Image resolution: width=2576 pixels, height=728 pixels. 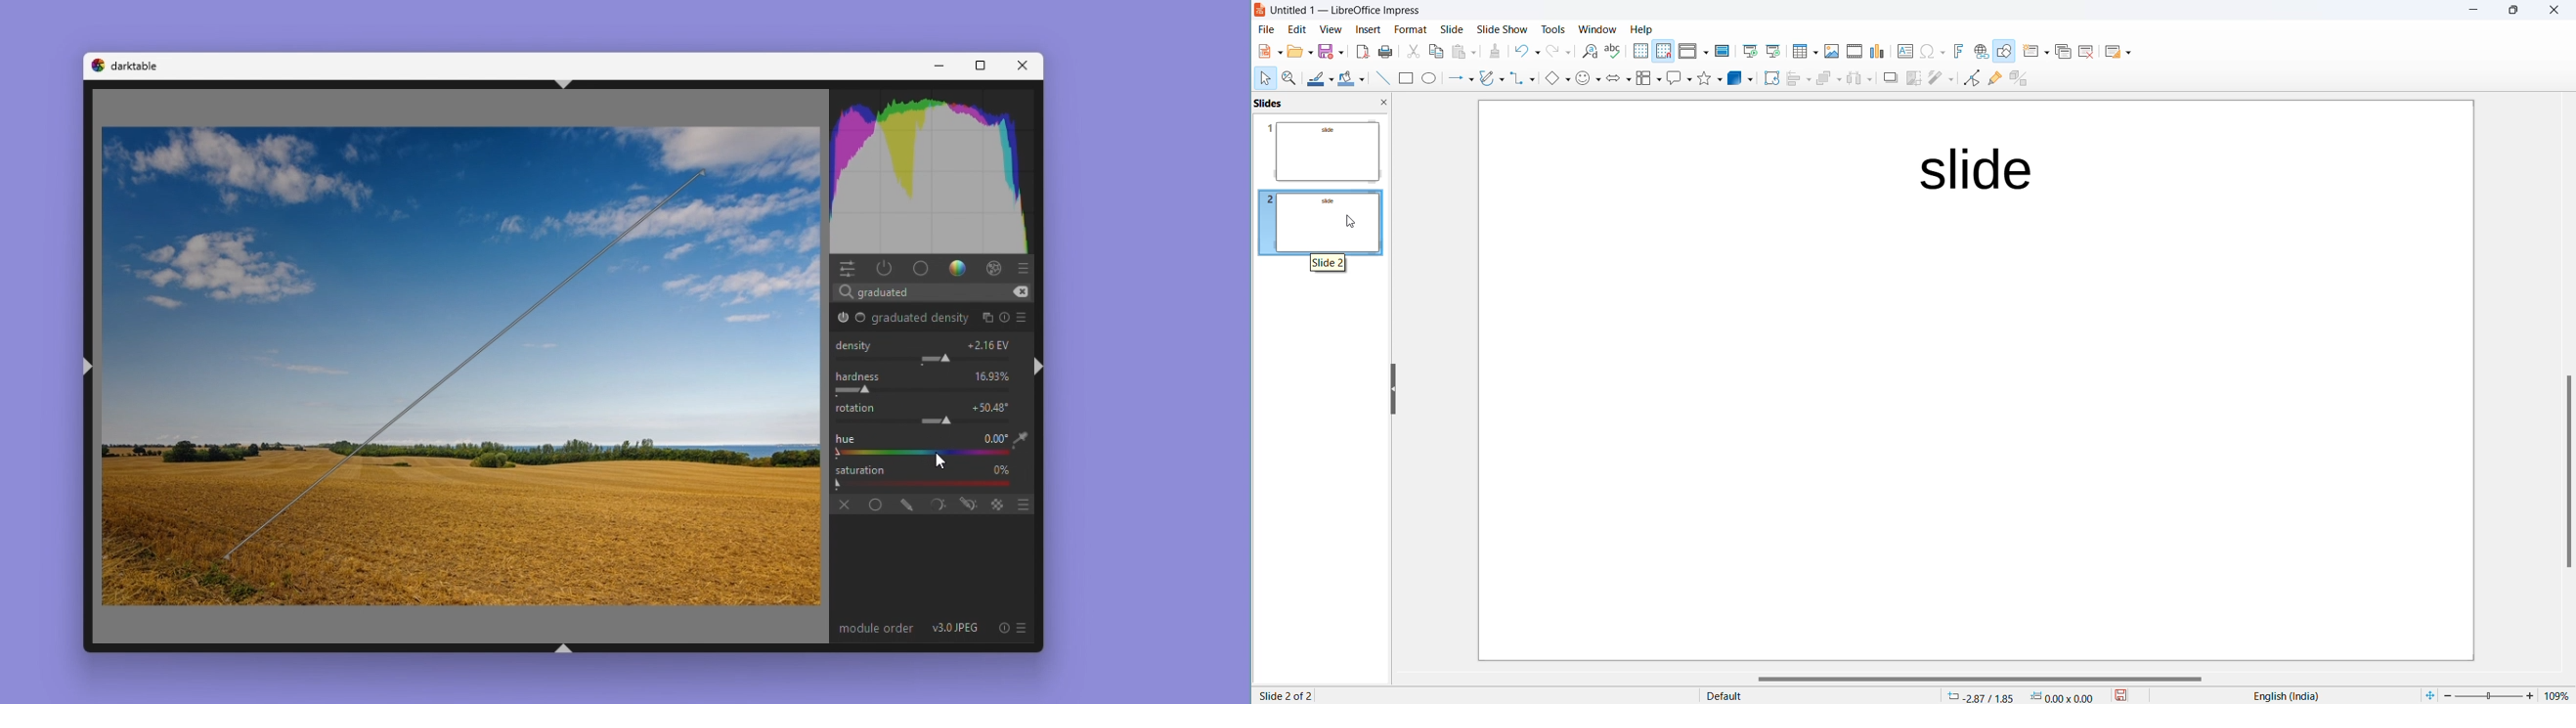 I want to click on Start from current slide, so click(x=1772, y=52).